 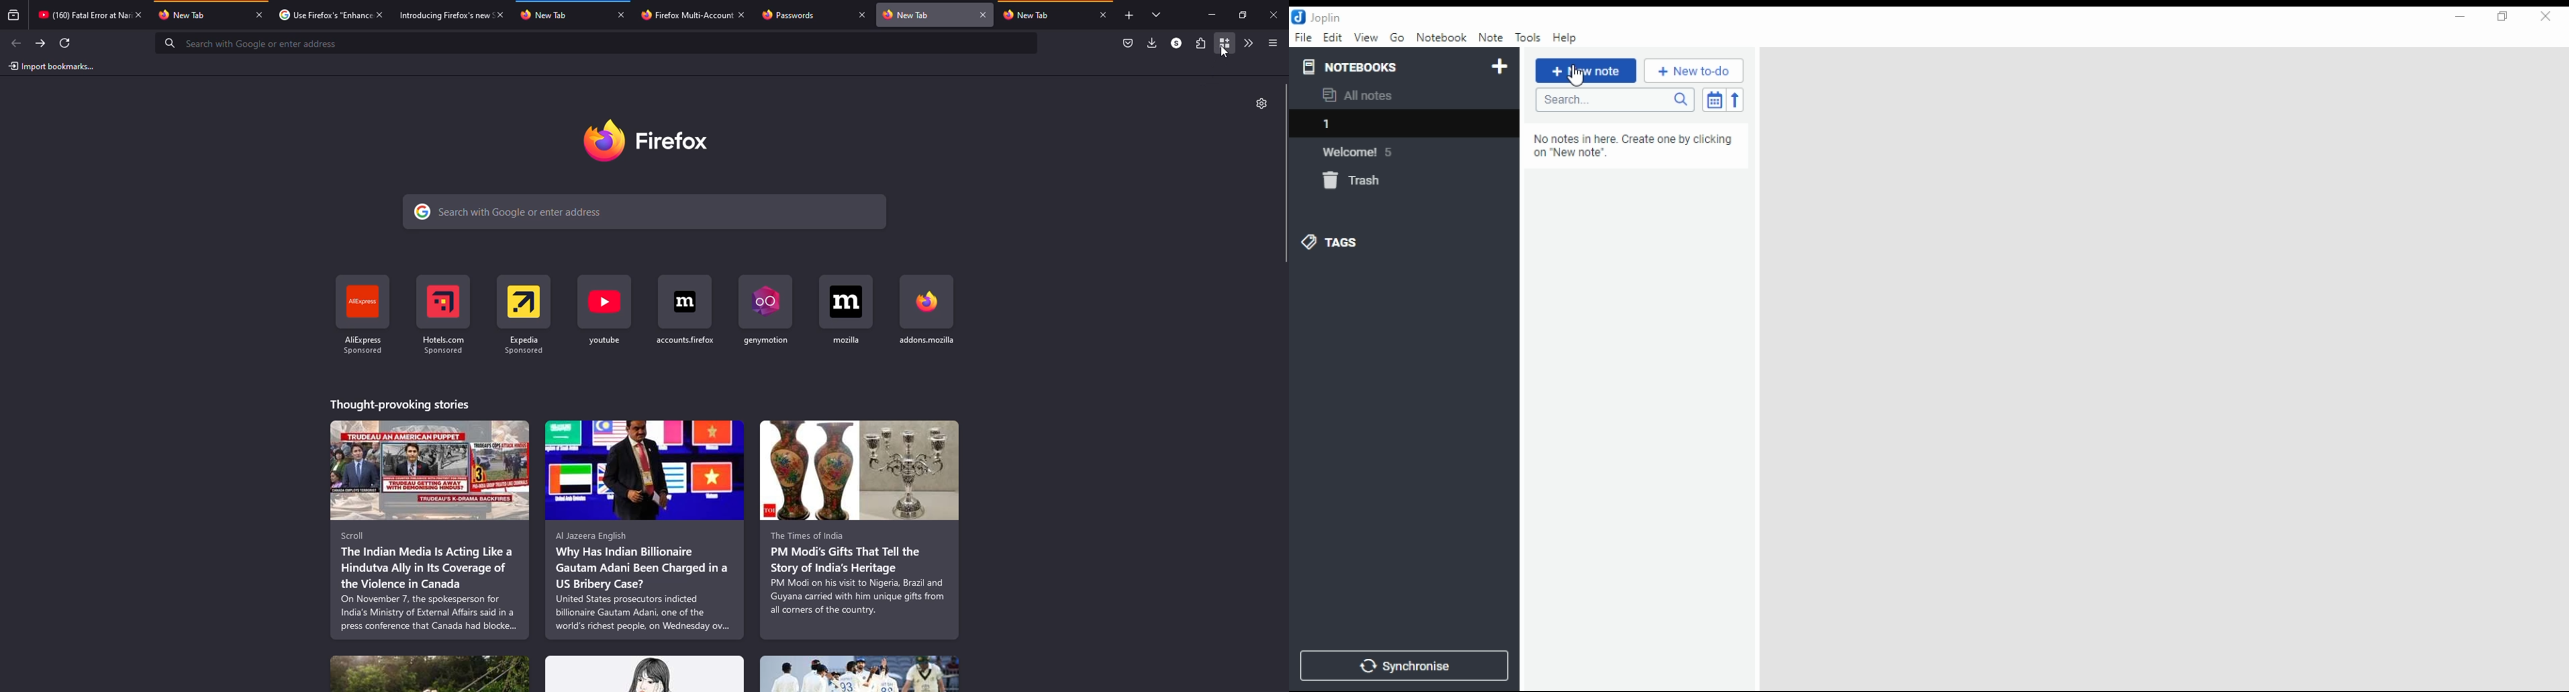 I want to click on extensions, so click(x=1200, y=44).